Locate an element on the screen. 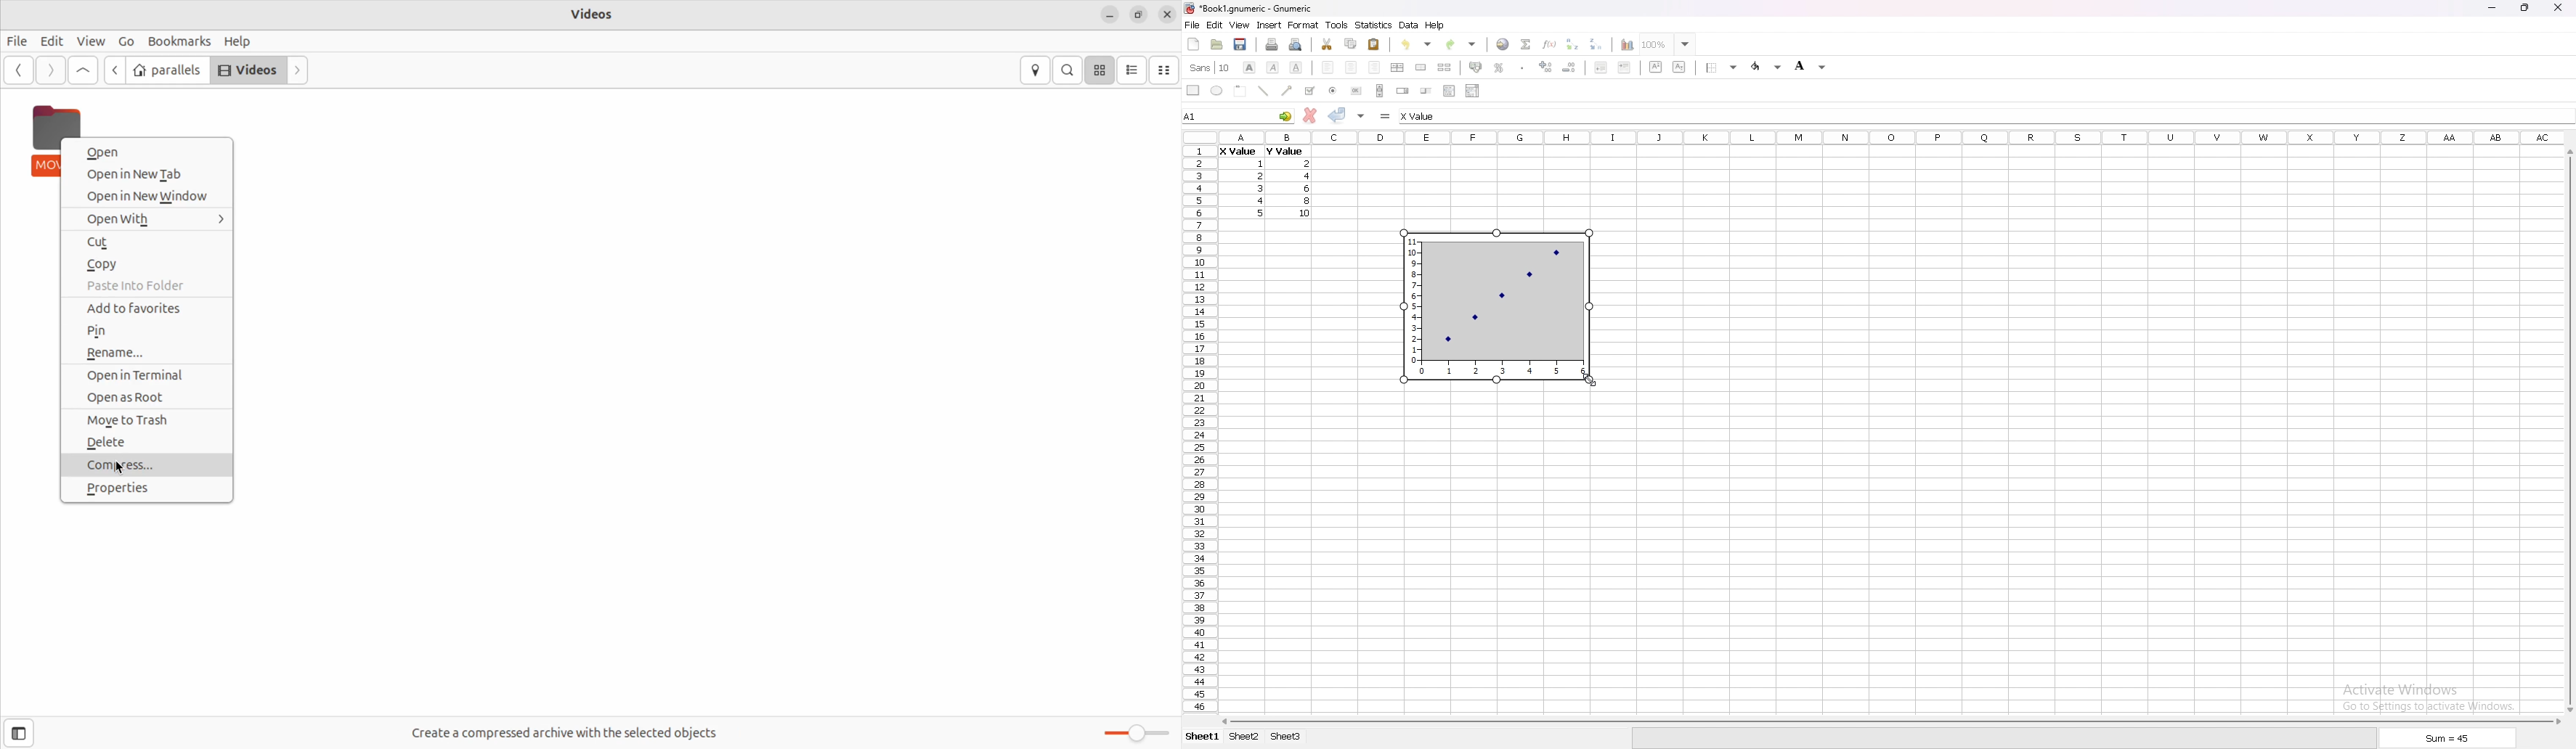 The image size is (2576, 756). formula is located at coordinates (1386, 115).